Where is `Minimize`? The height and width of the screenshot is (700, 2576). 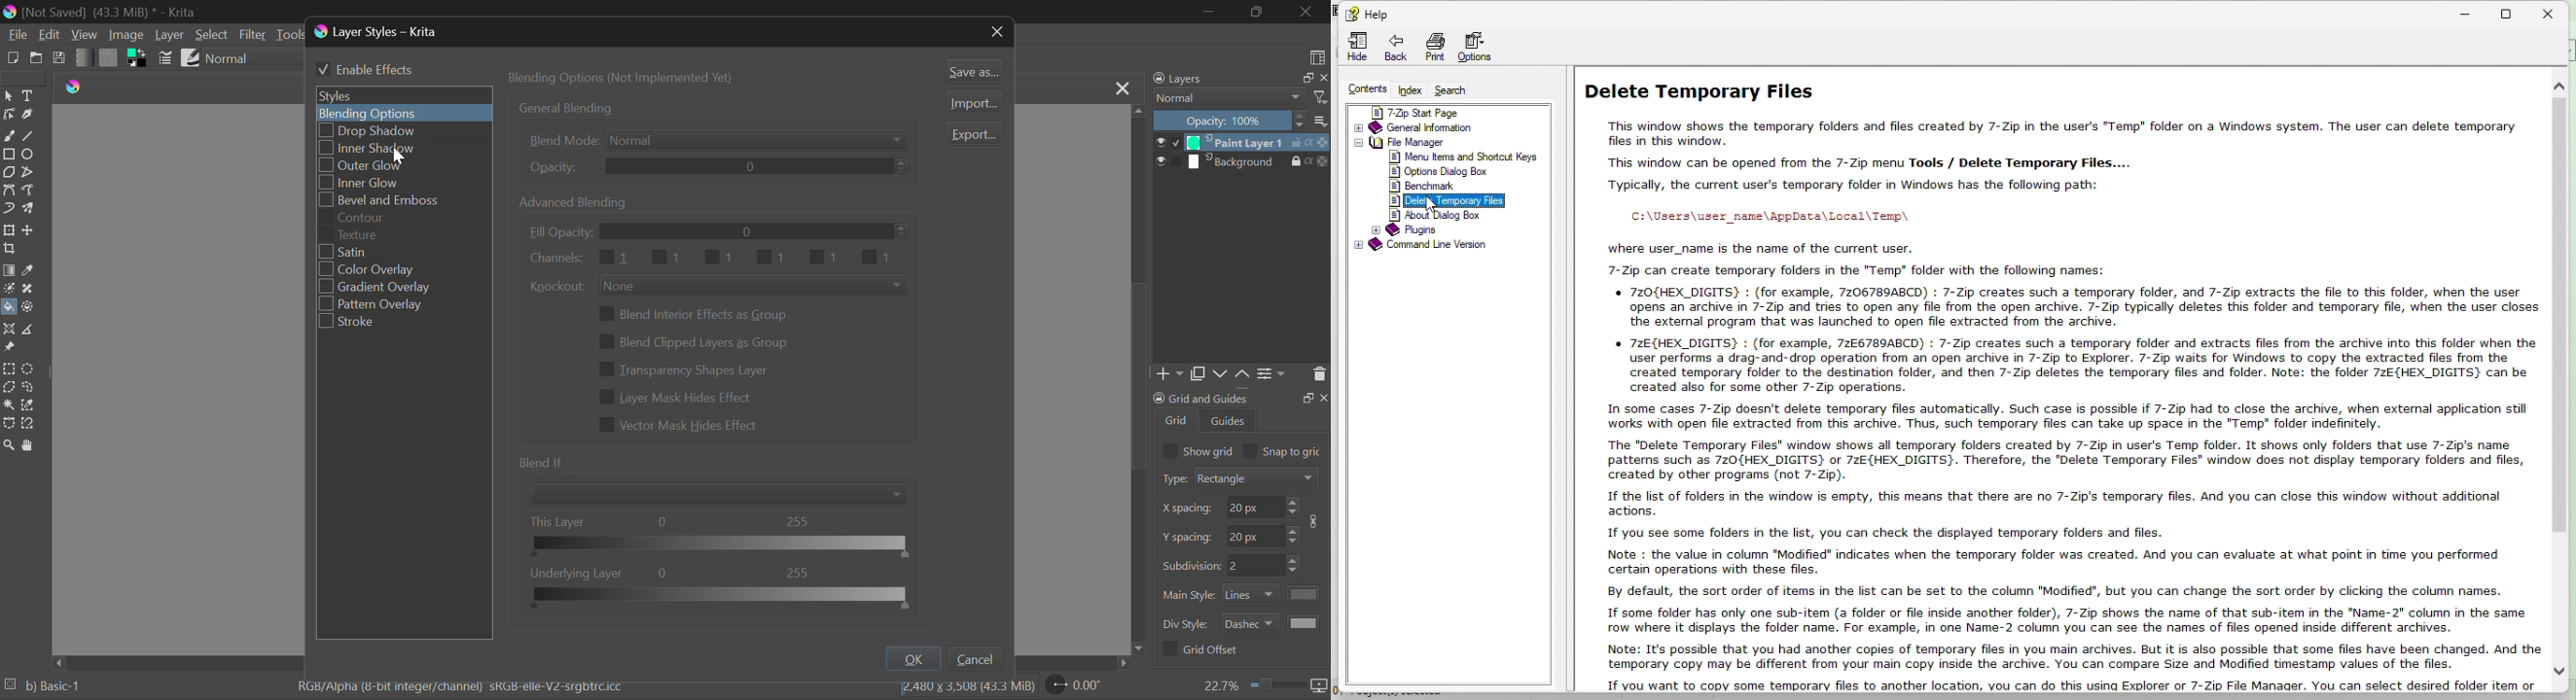 Minimize is located at coordinates (1260, 12).